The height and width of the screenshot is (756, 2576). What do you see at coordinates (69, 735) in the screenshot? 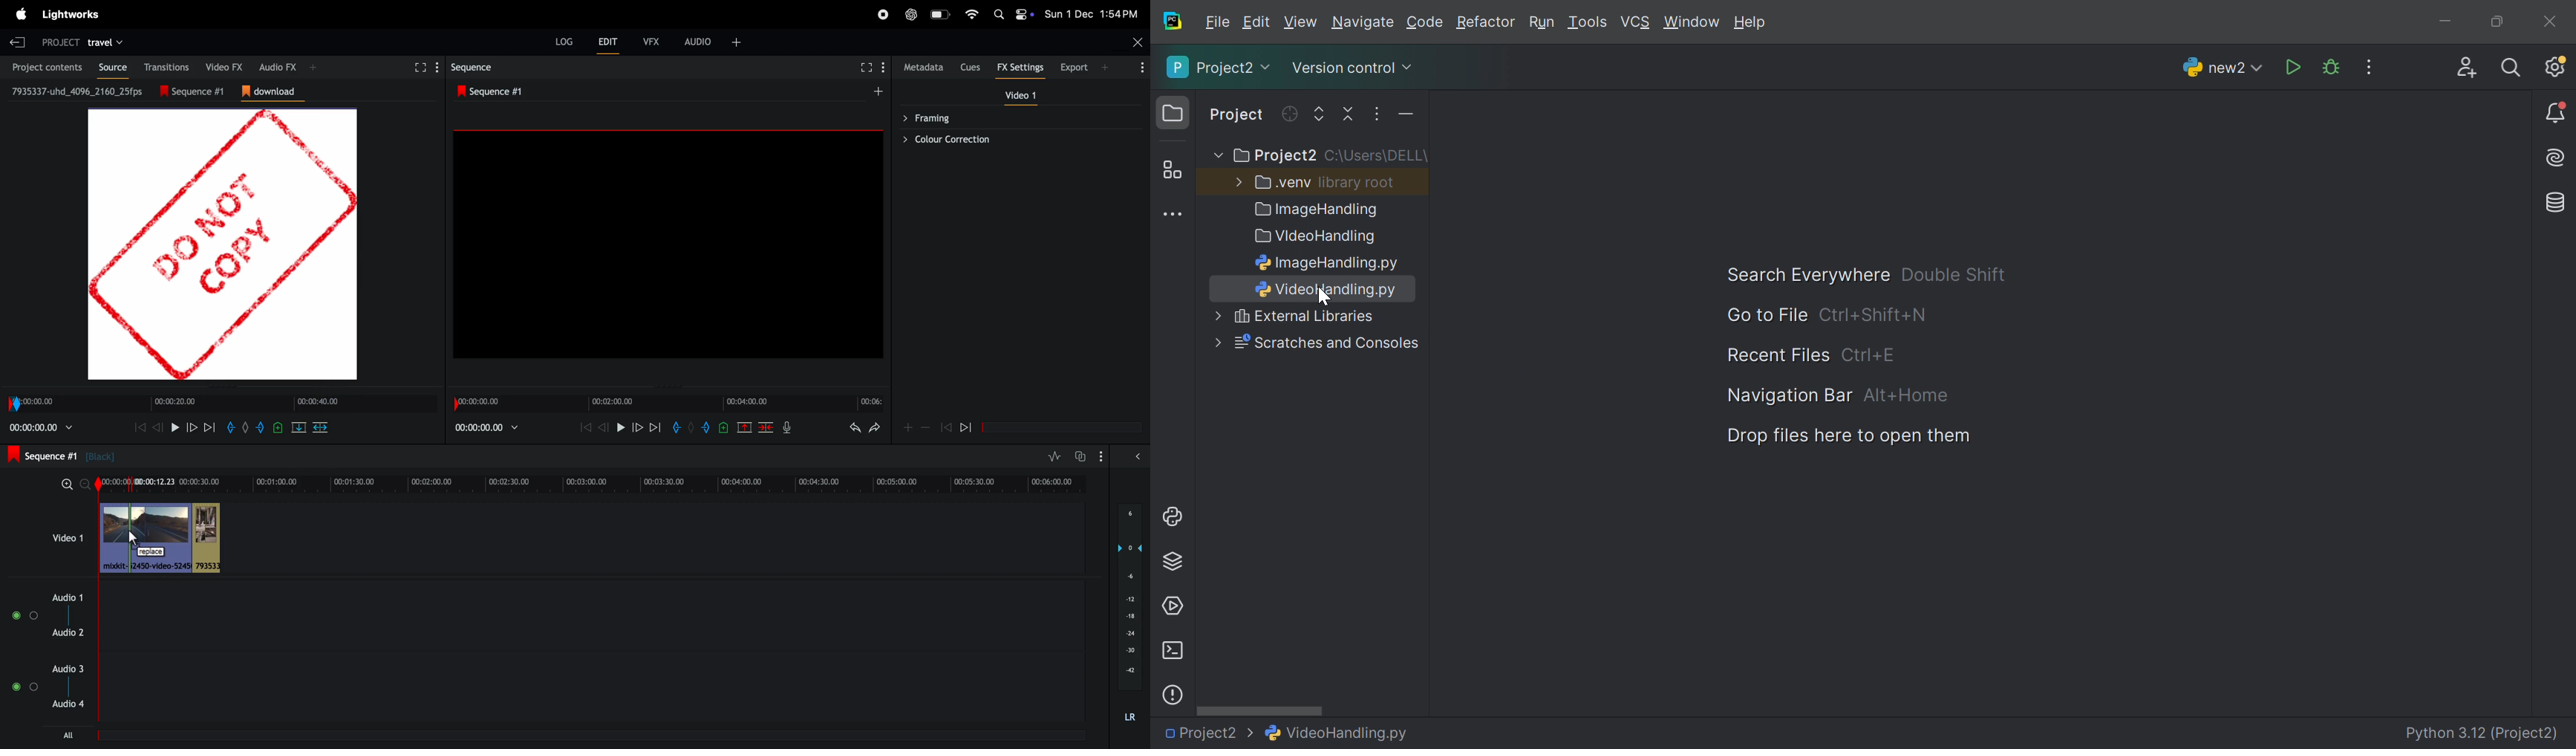
I see `all` at bounding box center [69, 735].